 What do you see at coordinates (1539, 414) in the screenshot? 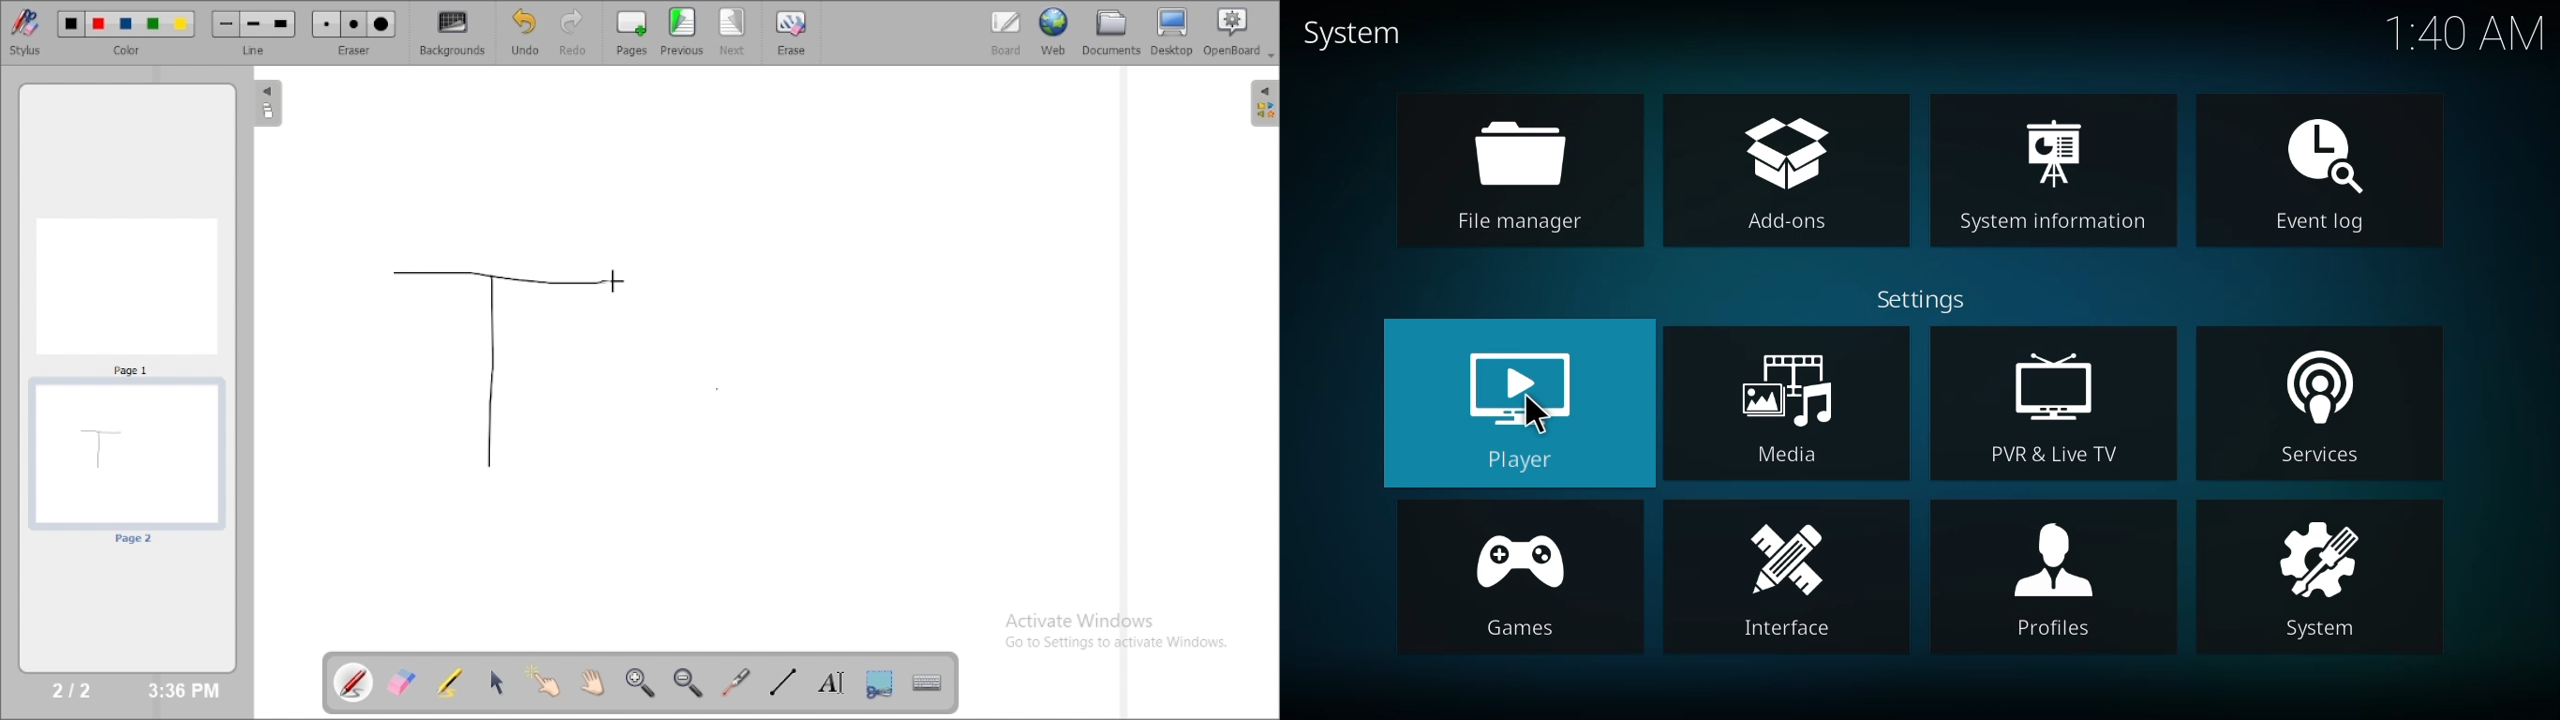
I see `cursor` at bounding box center [1539, 414].